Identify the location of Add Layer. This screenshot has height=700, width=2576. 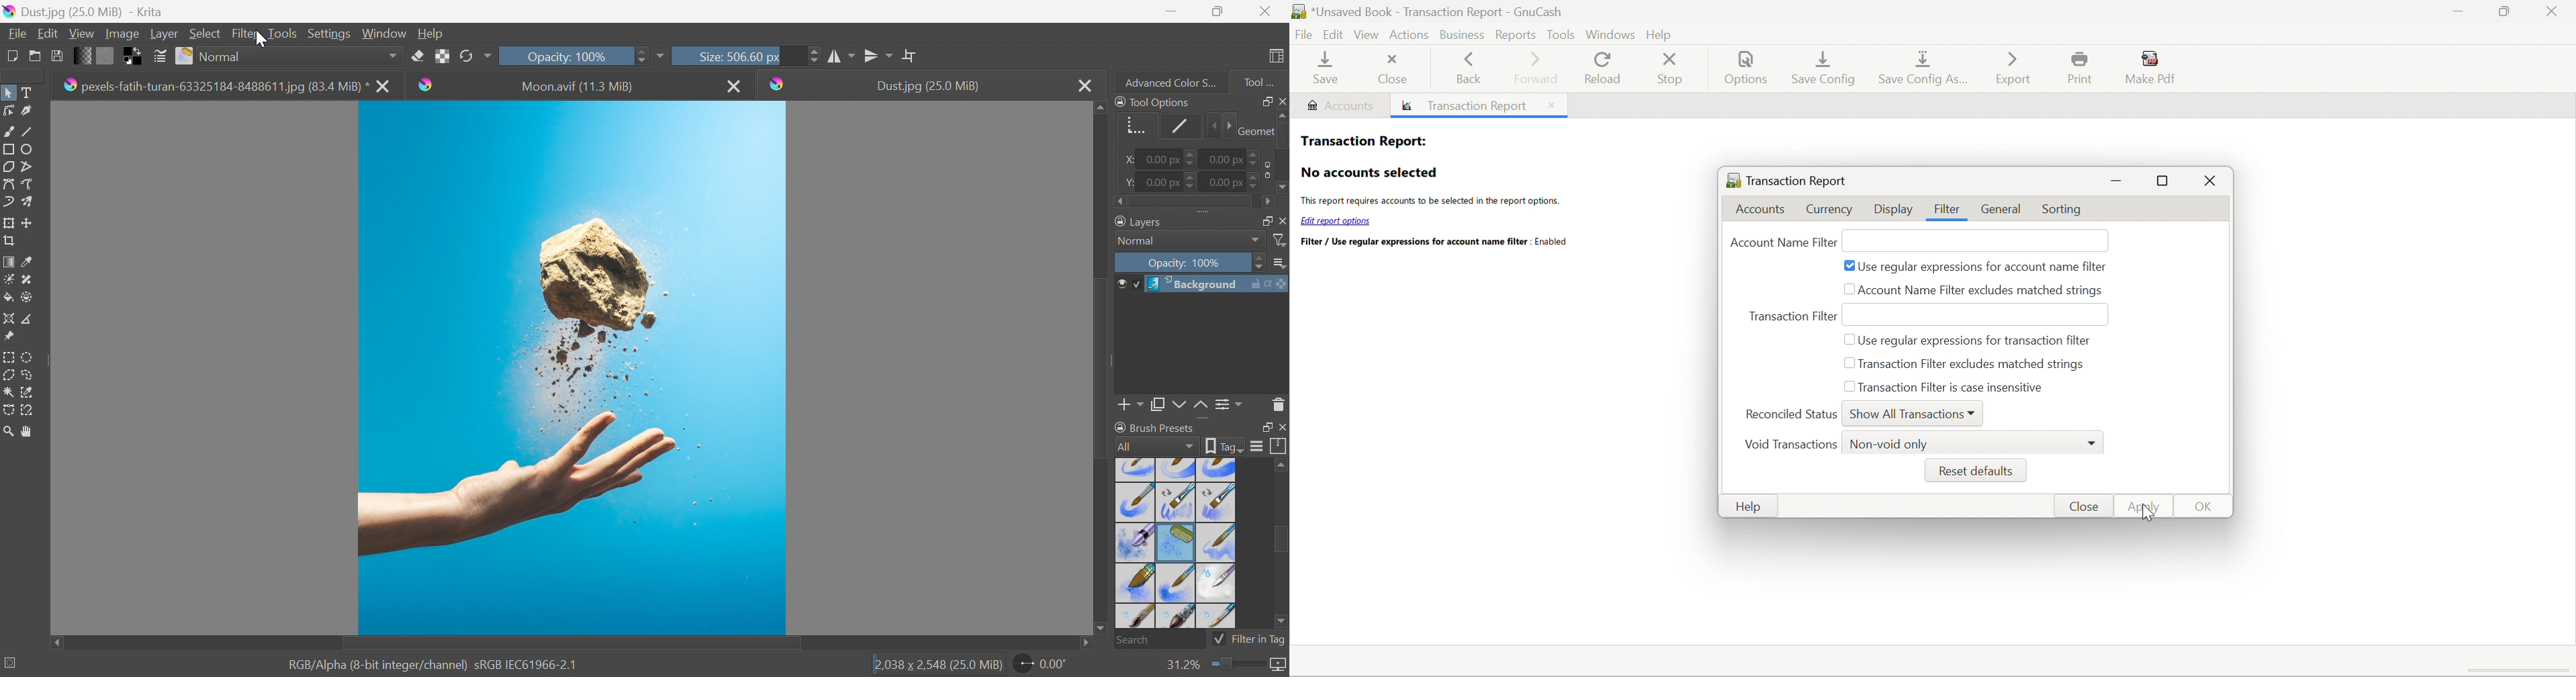
(1131, 406).